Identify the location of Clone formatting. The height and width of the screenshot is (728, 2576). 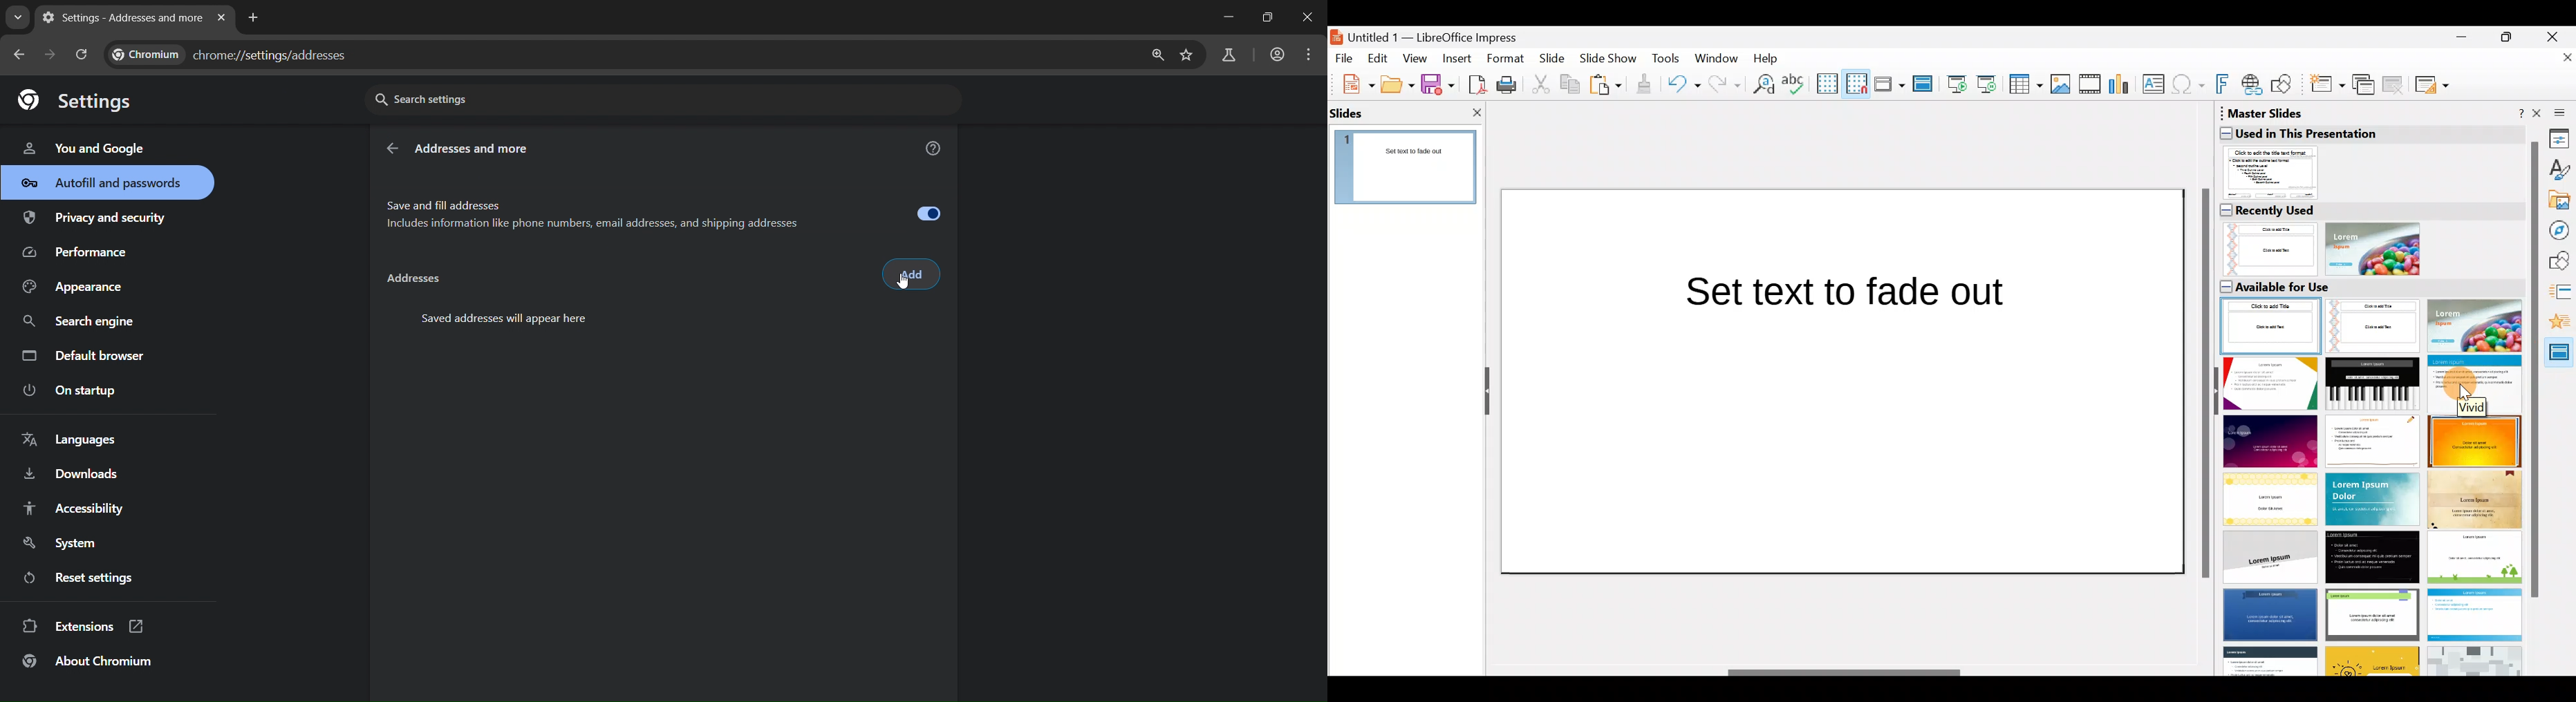
(1646, 84).